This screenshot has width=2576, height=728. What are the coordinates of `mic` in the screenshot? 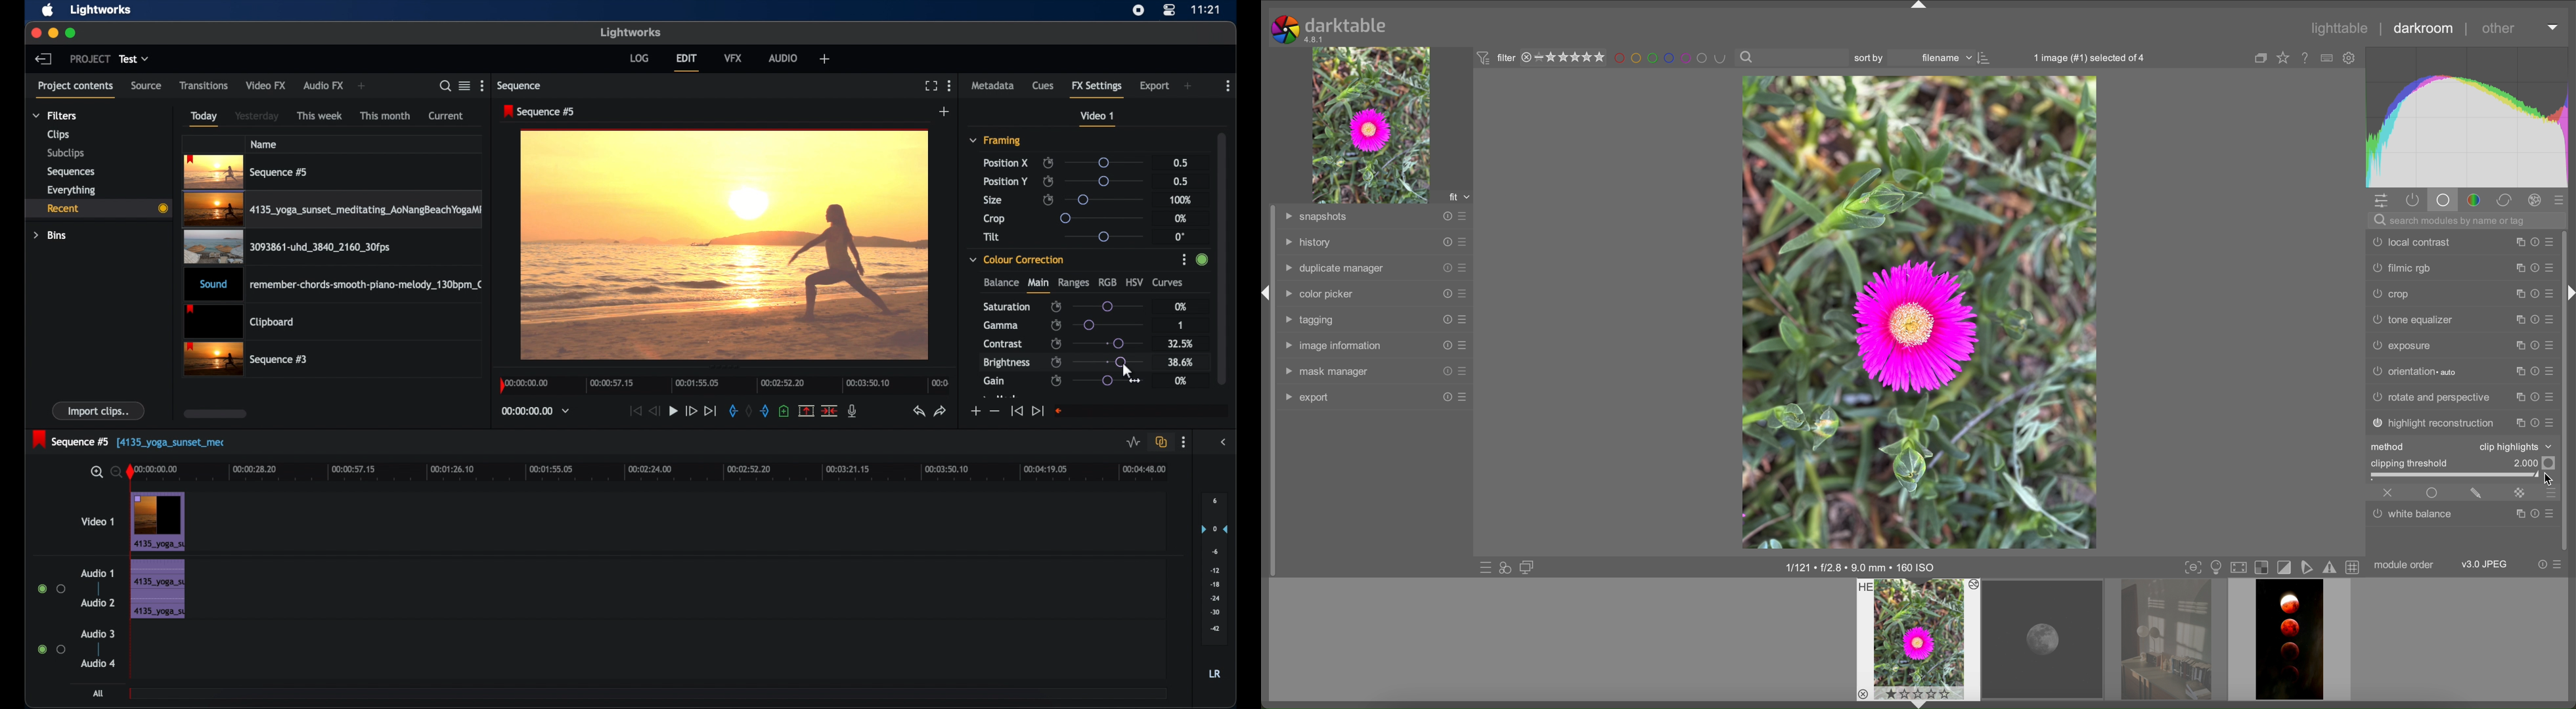 It's located at (853, 410).